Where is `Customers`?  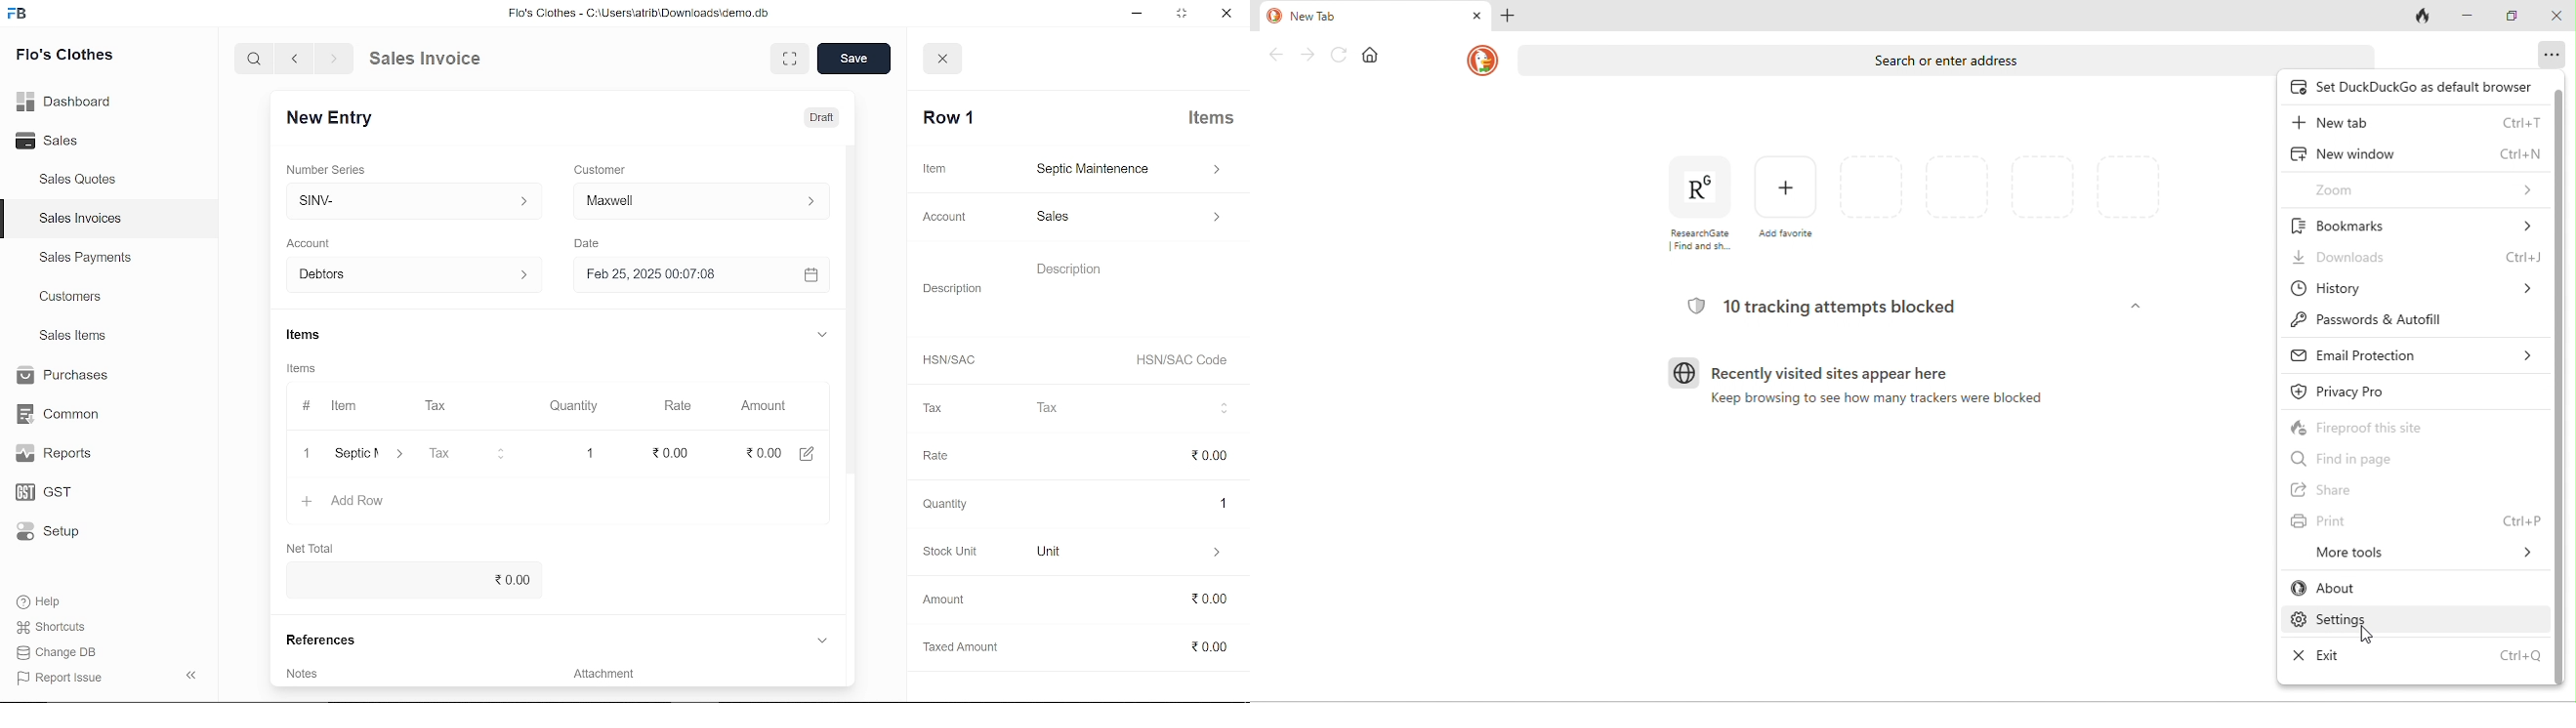 Customers is located at coordinates (72, 296).